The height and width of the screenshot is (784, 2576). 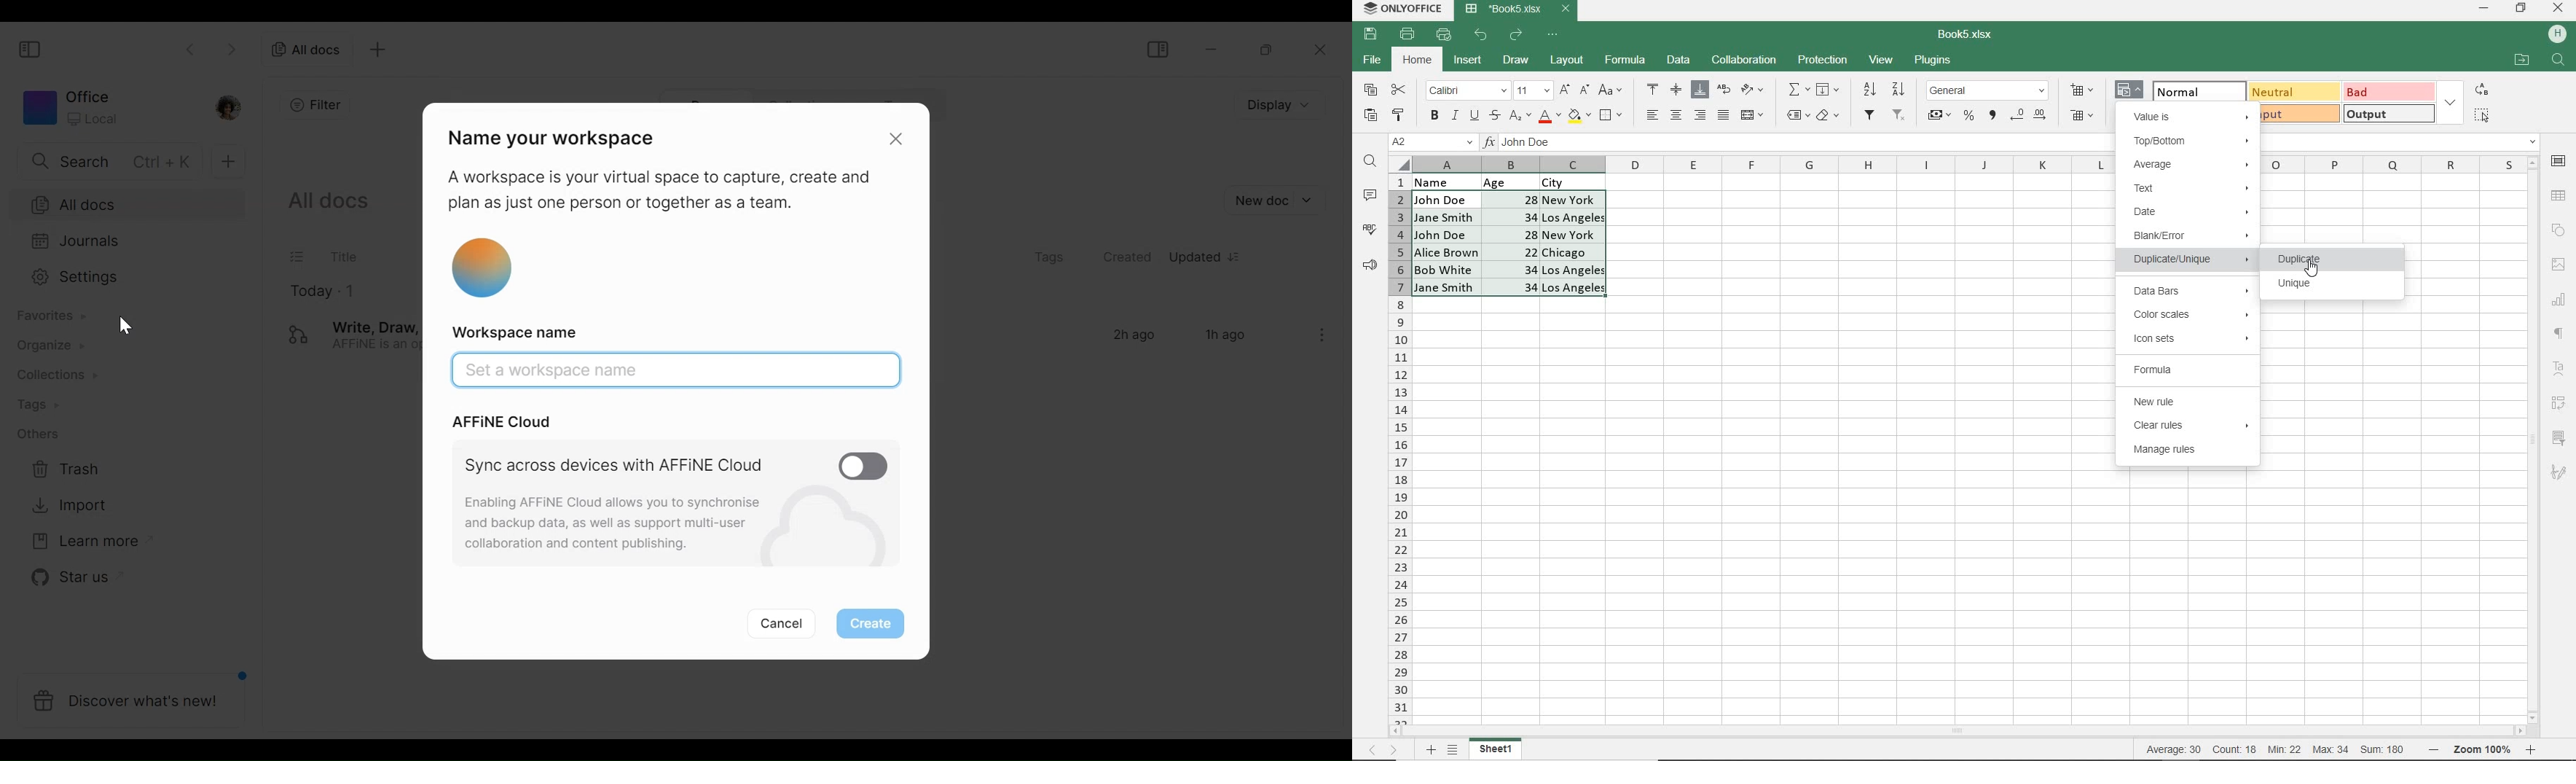 I want to click on sum, so click(x=2379, y=749).